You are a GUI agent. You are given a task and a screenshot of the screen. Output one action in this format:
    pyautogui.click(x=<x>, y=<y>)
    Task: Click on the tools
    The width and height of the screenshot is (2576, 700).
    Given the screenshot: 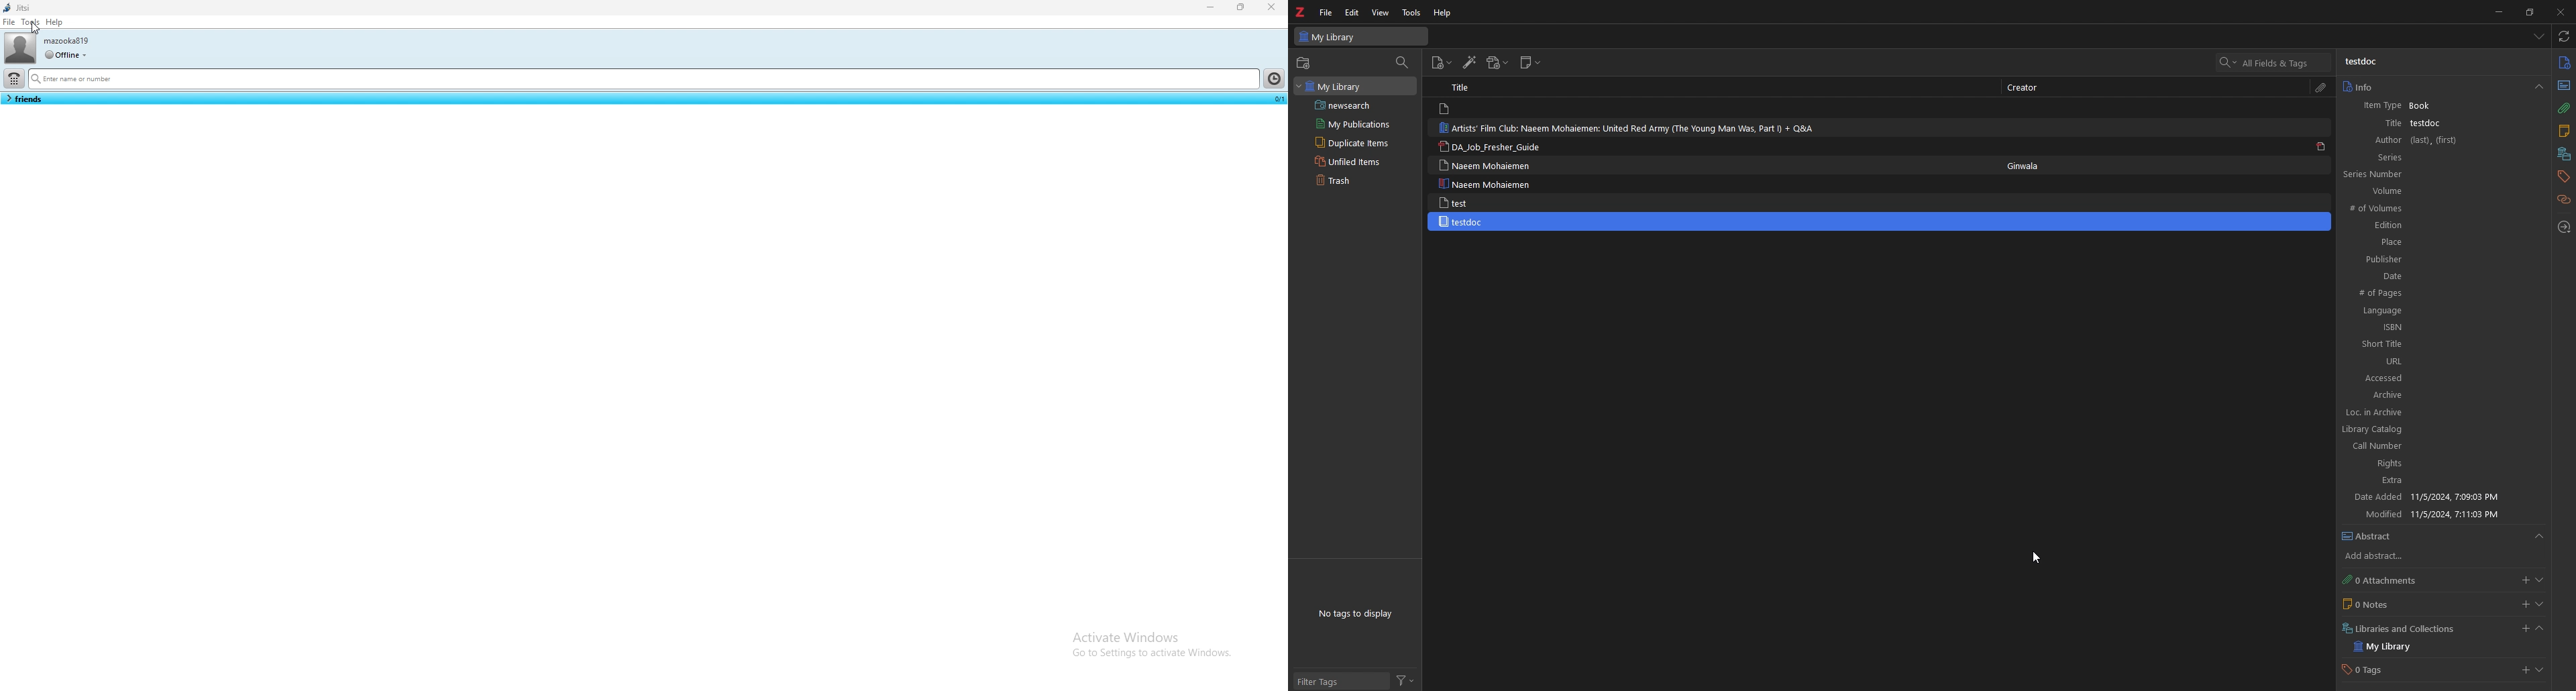 What is the action you would take?
    pyautogui.click(x=1412, y=13)
    